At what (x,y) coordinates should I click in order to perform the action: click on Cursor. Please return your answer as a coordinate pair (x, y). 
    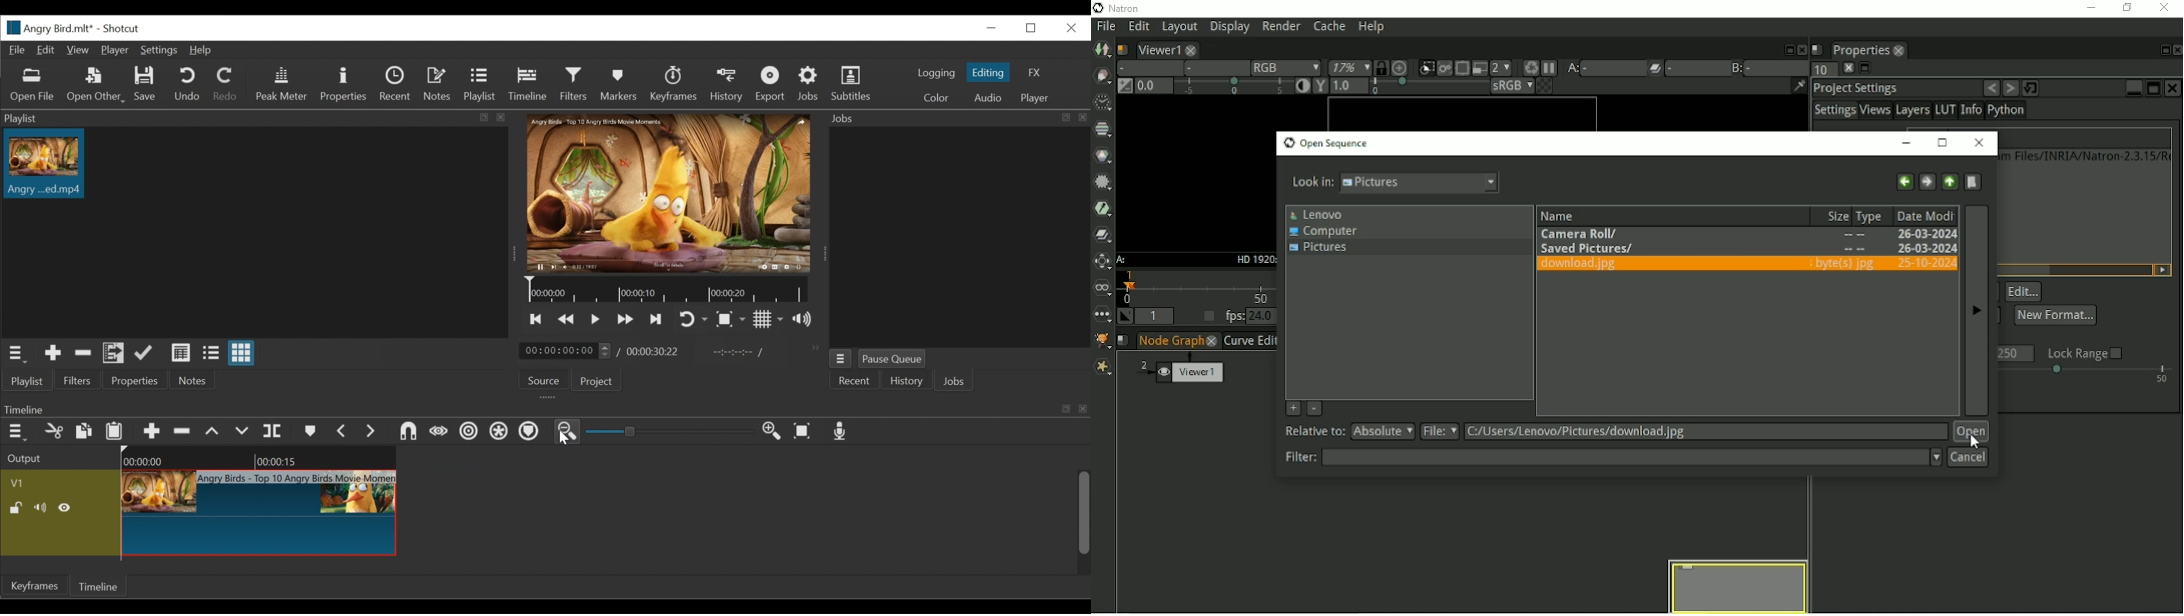
    Looking at the image, I should click on (564, 439).